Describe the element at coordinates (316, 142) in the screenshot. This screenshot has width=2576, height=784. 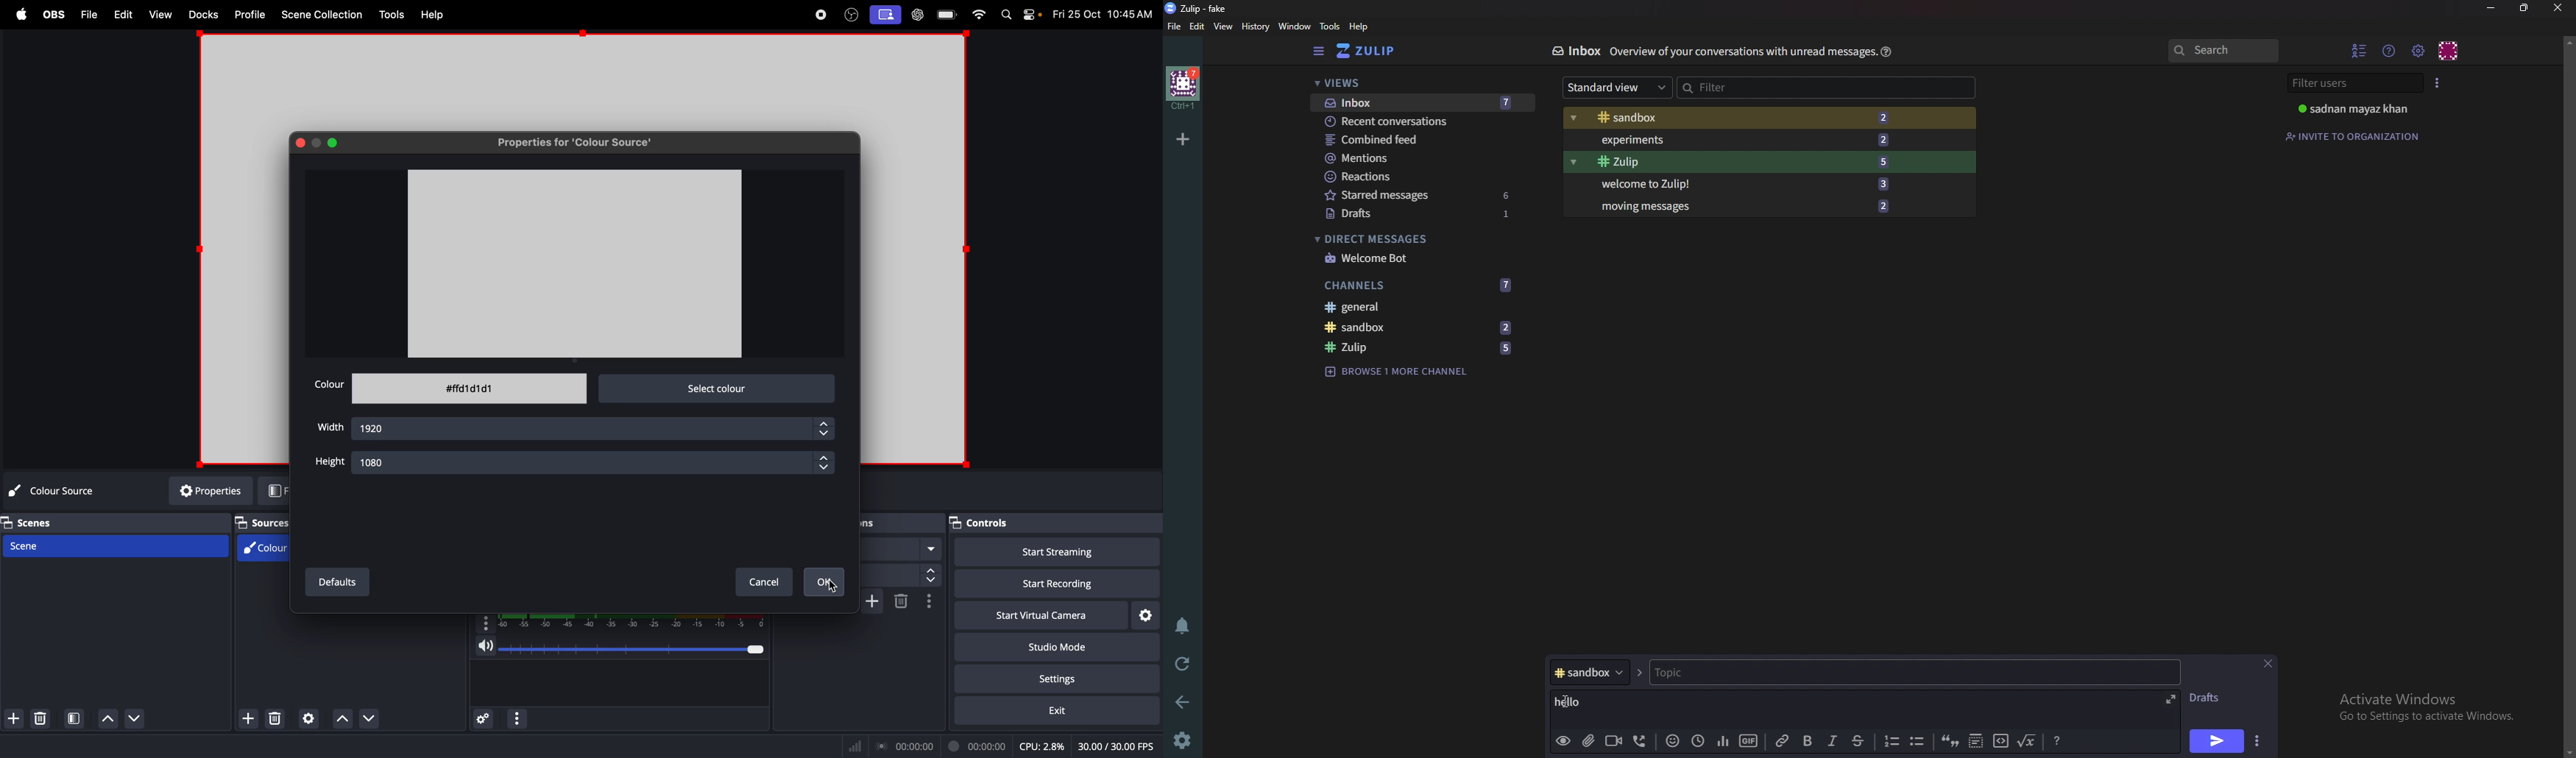
I see `minimize` at that location.